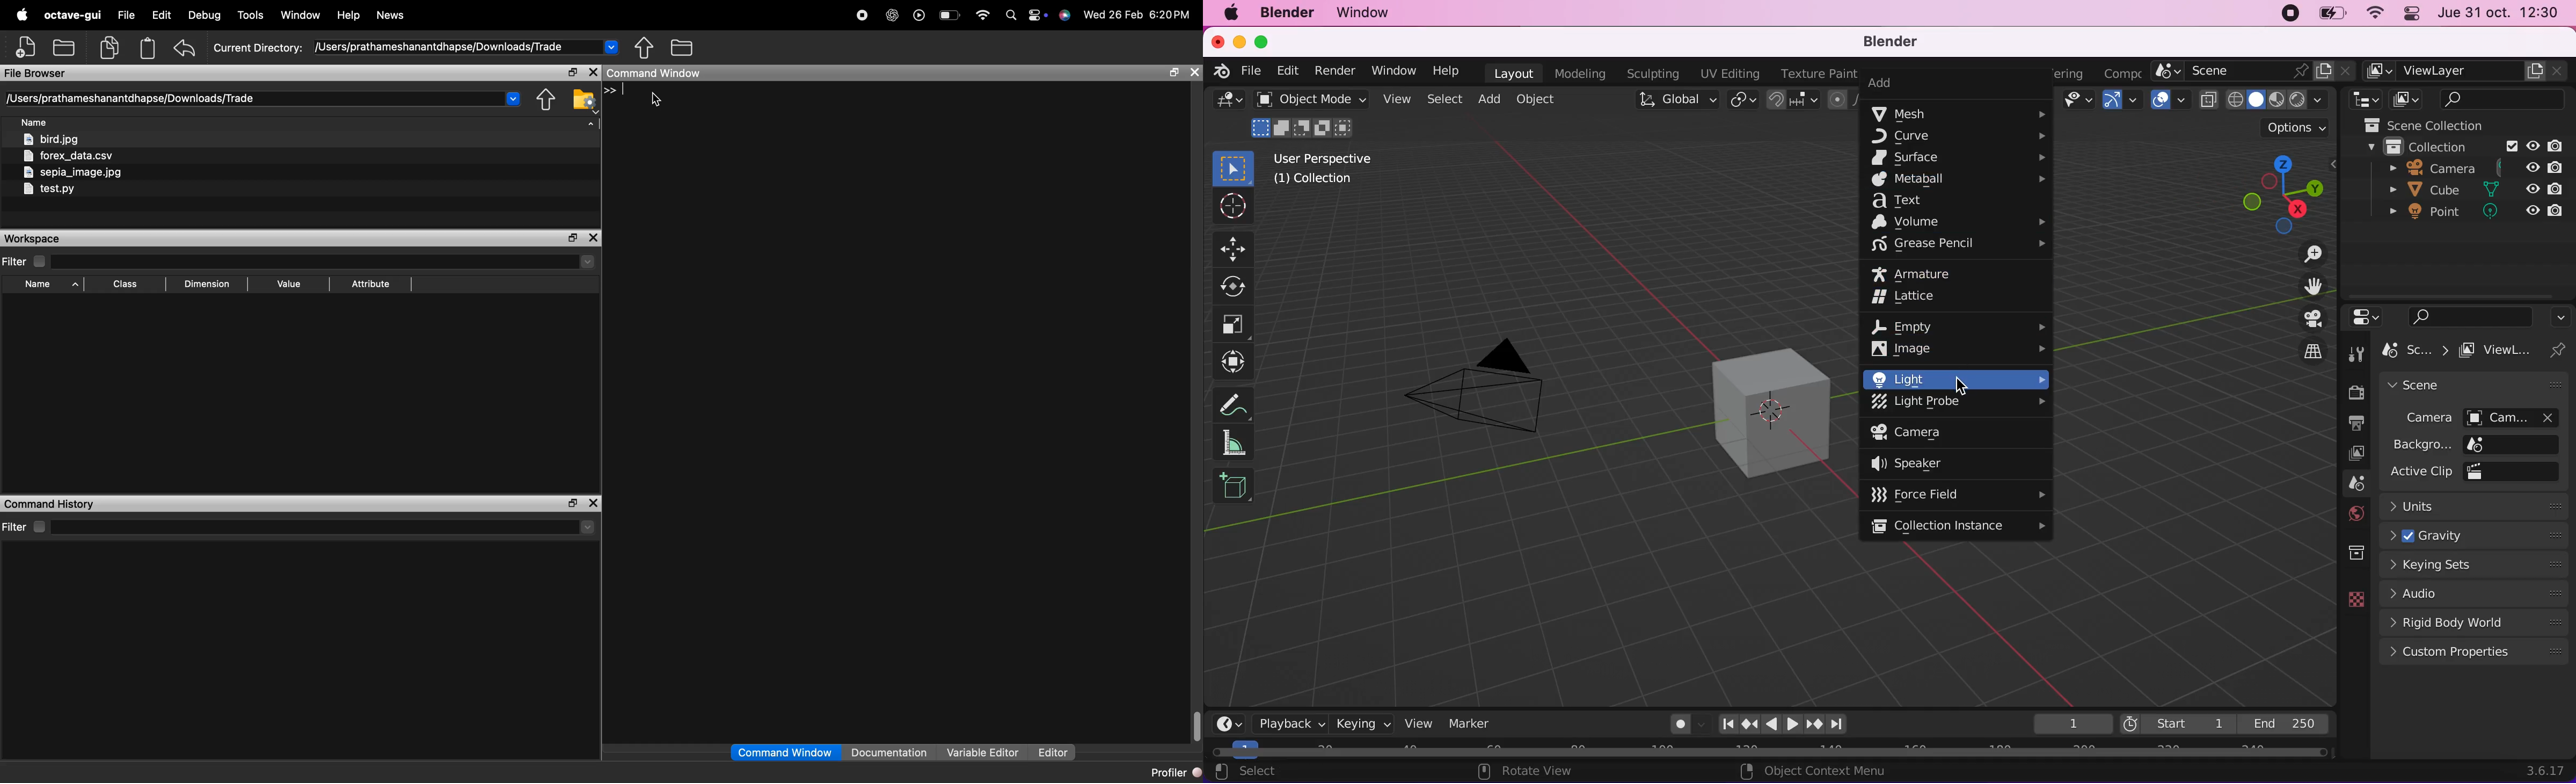 The width and height of the screenshot is (2576, 784). What do you see at coordinates (2378, 13) in the screenshot?
I see `wifi` at bounding box center [2378, 13].